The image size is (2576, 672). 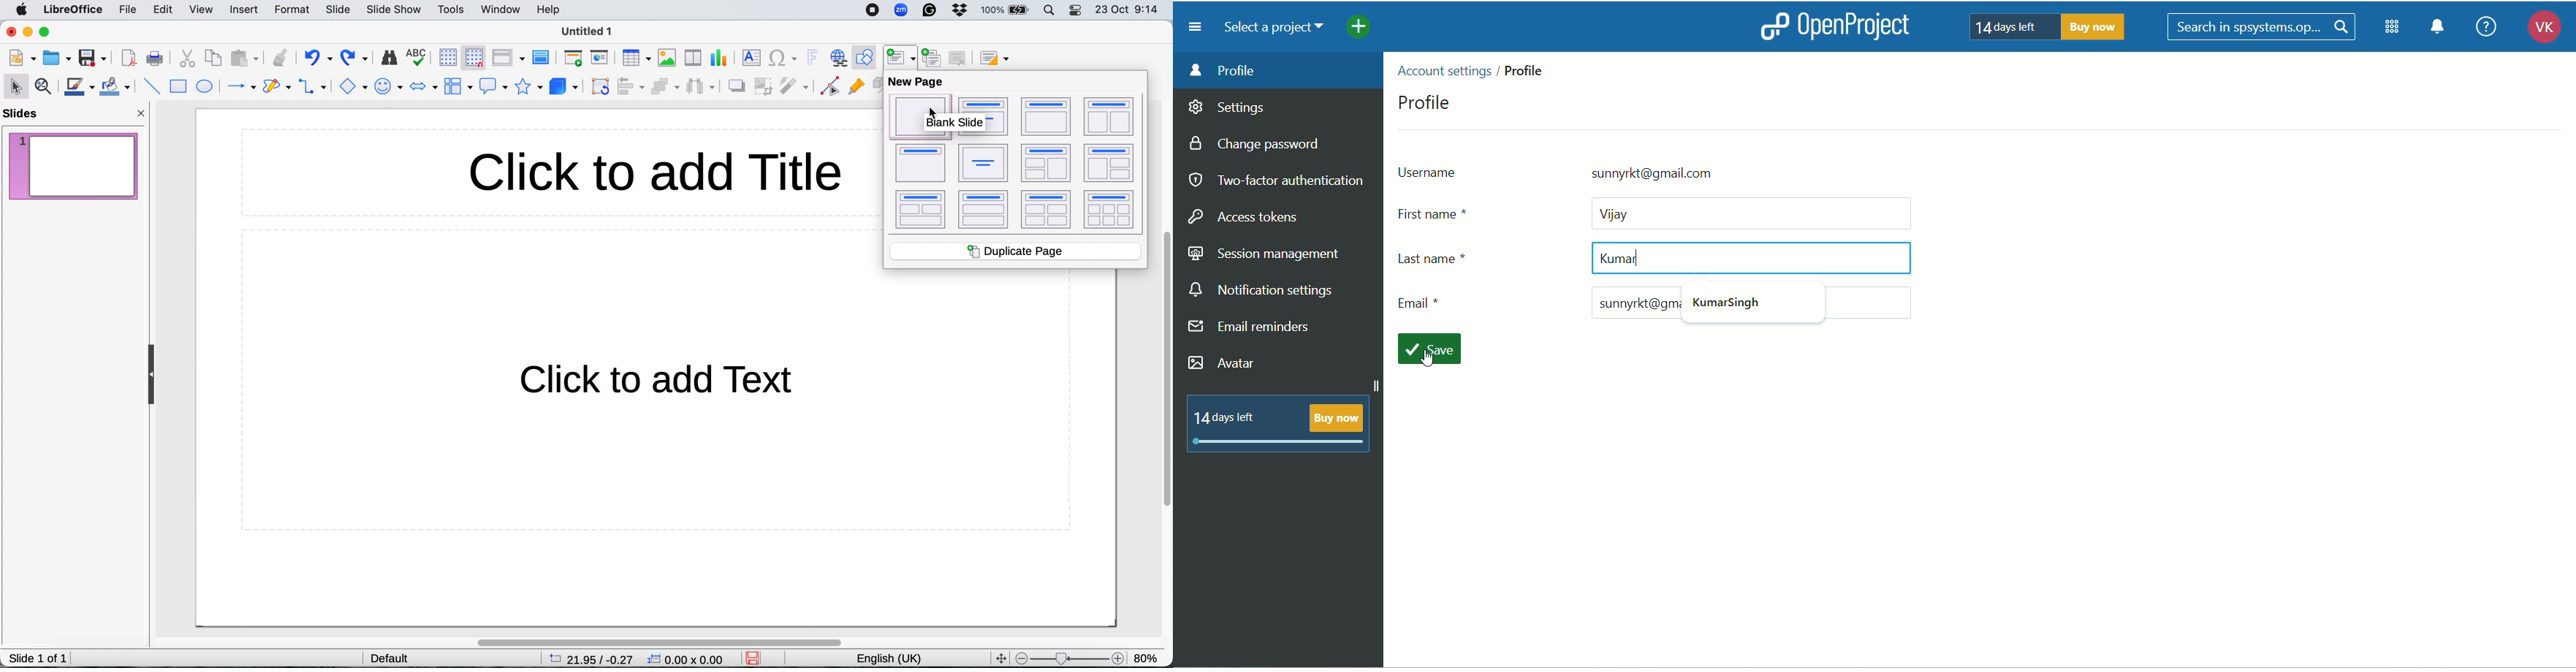 What do you see at coordinates (180, 87) in the screenshot?
I see `rectangle` at bounding box center [180, 87].